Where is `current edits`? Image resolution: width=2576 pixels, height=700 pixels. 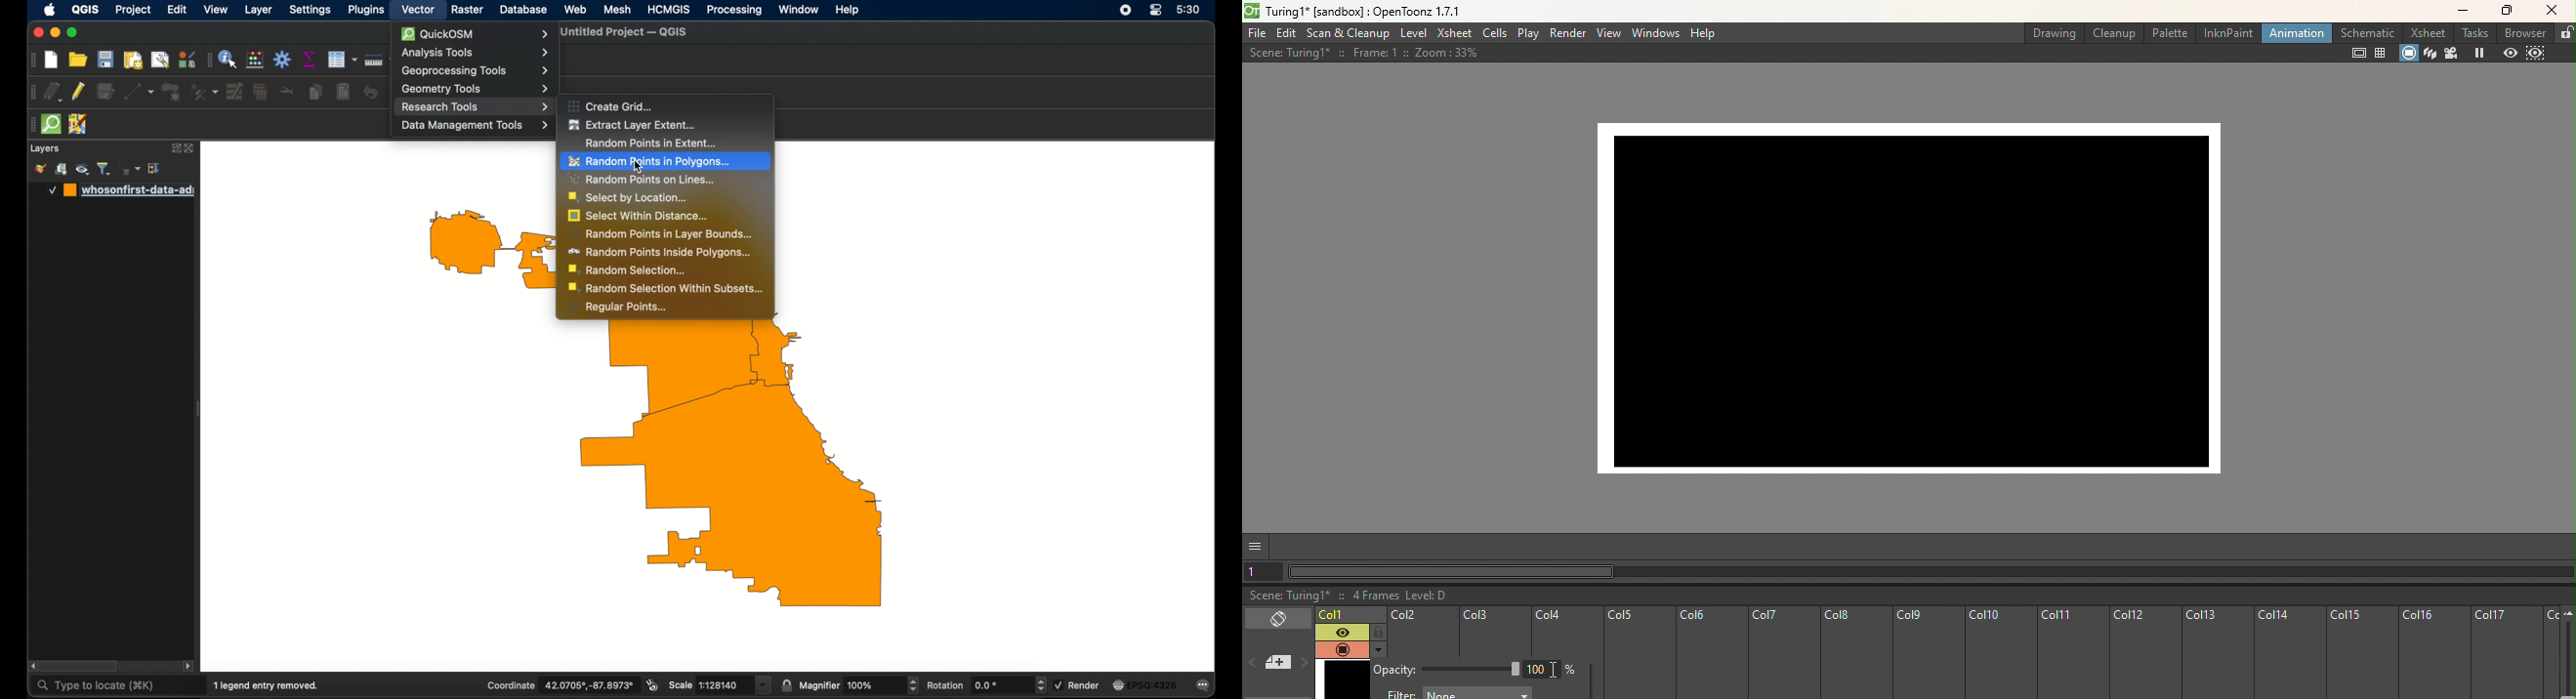 current edits is located at coordinates (52, 92).